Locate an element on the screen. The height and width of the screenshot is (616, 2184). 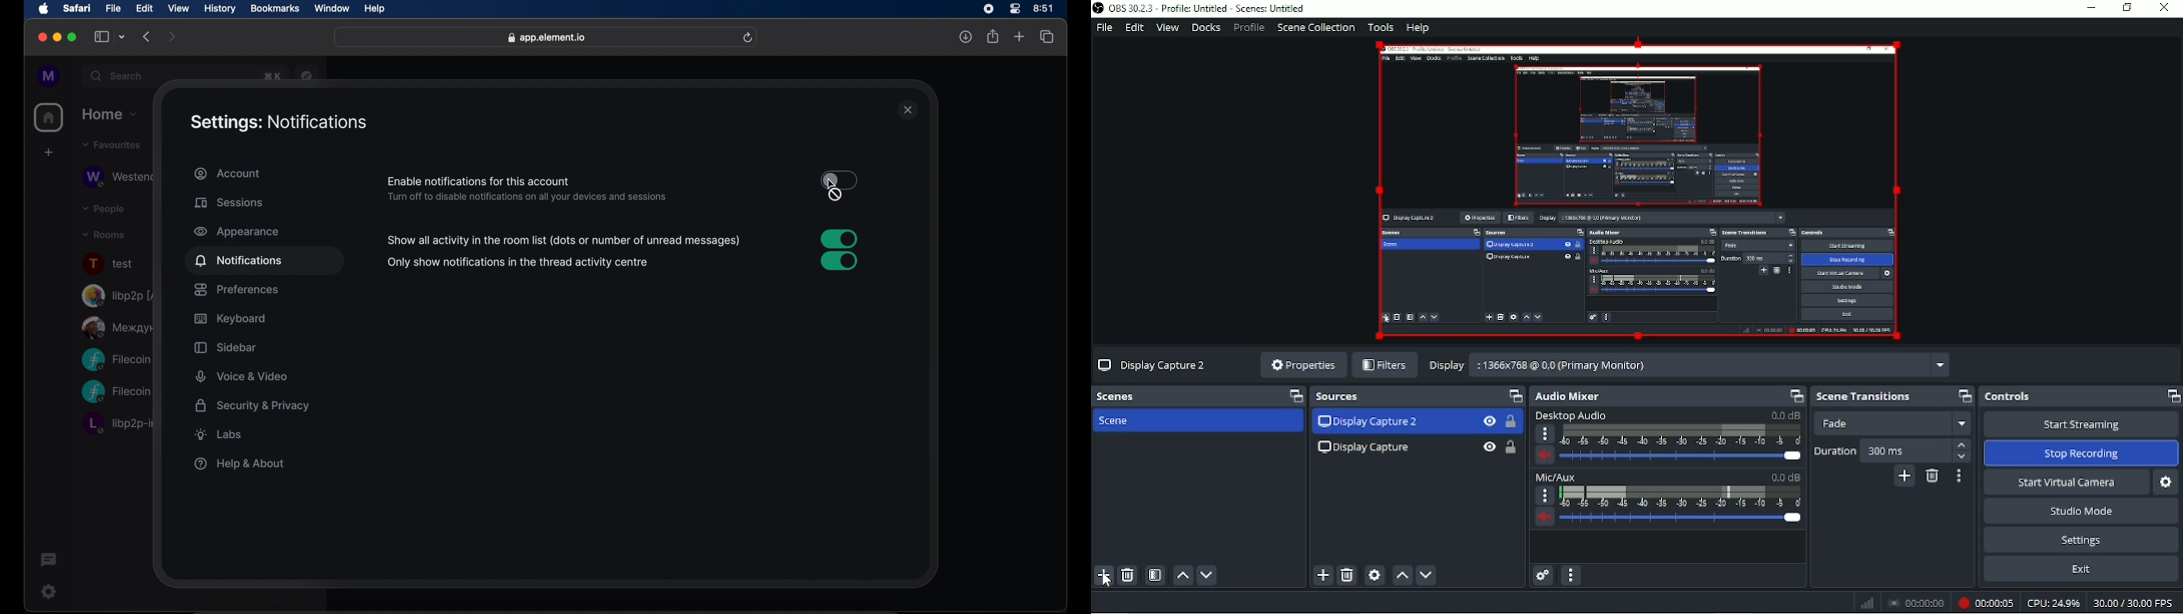
0.0 dB is located at coordinates (1784, 414).